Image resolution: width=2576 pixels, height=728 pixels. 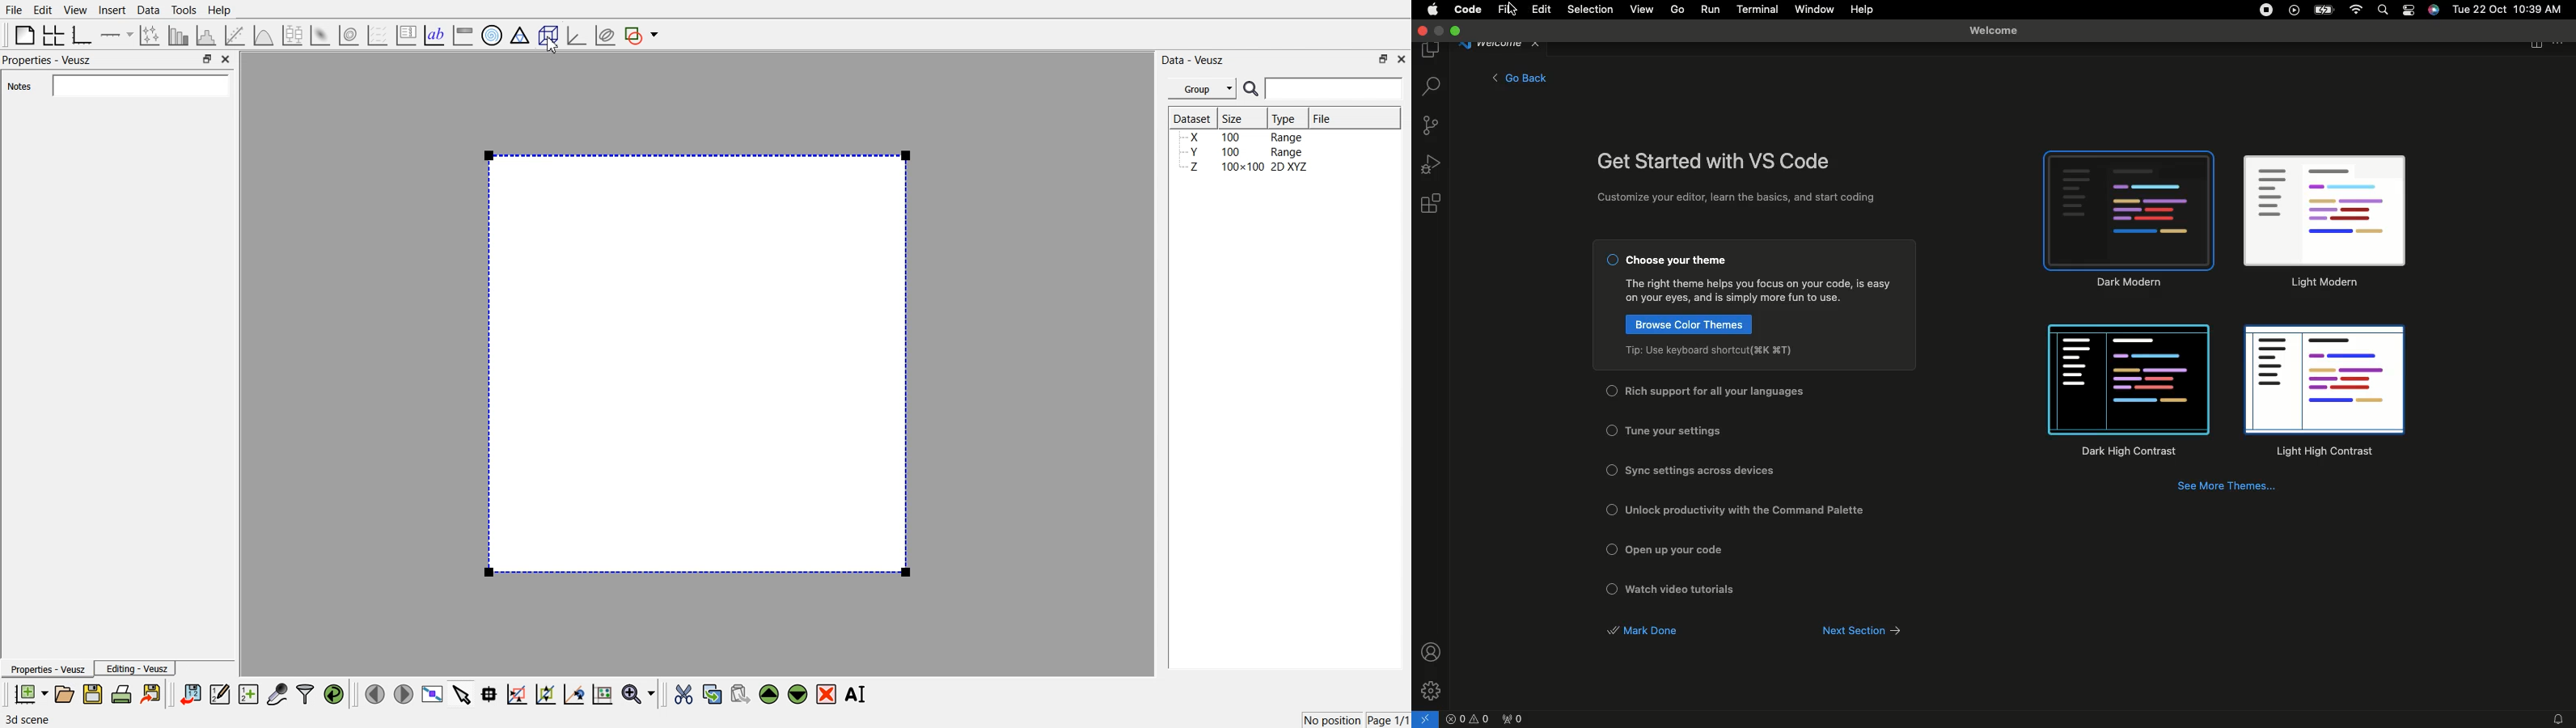 What do you see at coordinates (1759, 9) in the screenshot?
I see `Terminal` at bounding box center [1759, 9].